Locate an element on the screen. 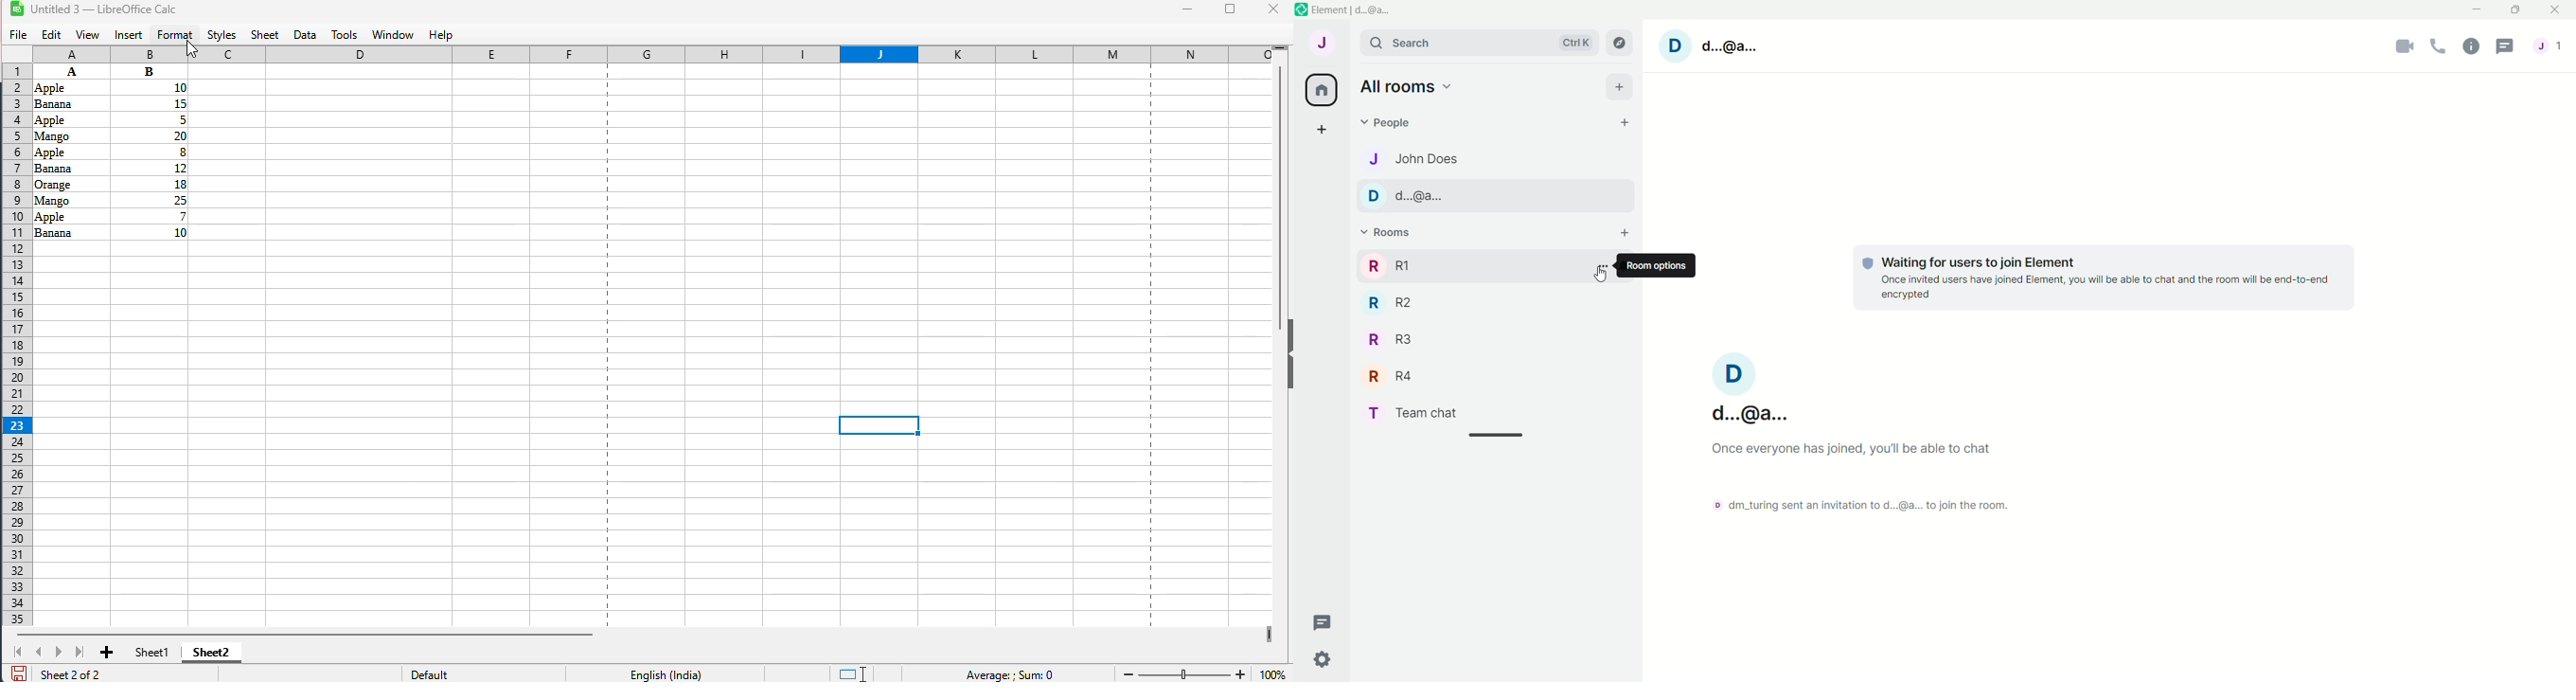 Image resolution: width=2576 pixels, height=700 pixels. quick settings is located at coordinates (1319, 659).